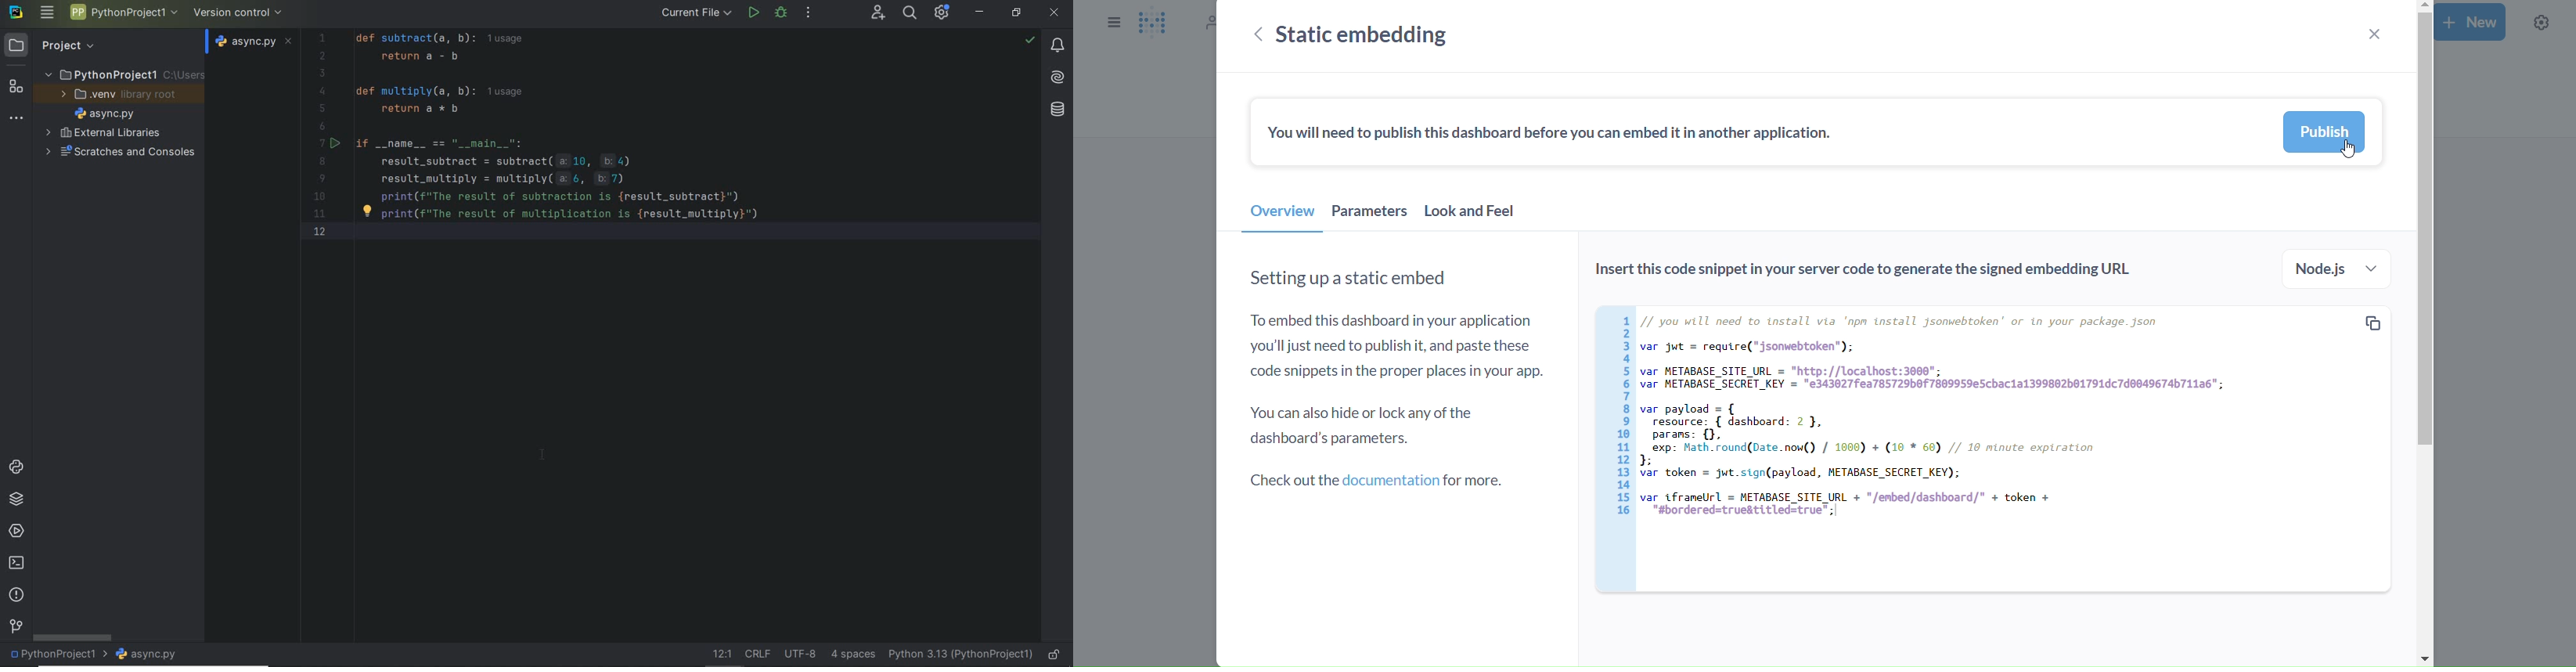 The height and width of the screenshot is (672, 2576). What do you see at coordinates (1030, 40) in the screenshot?
I see `no problems` at bounding box center [1030, 40].